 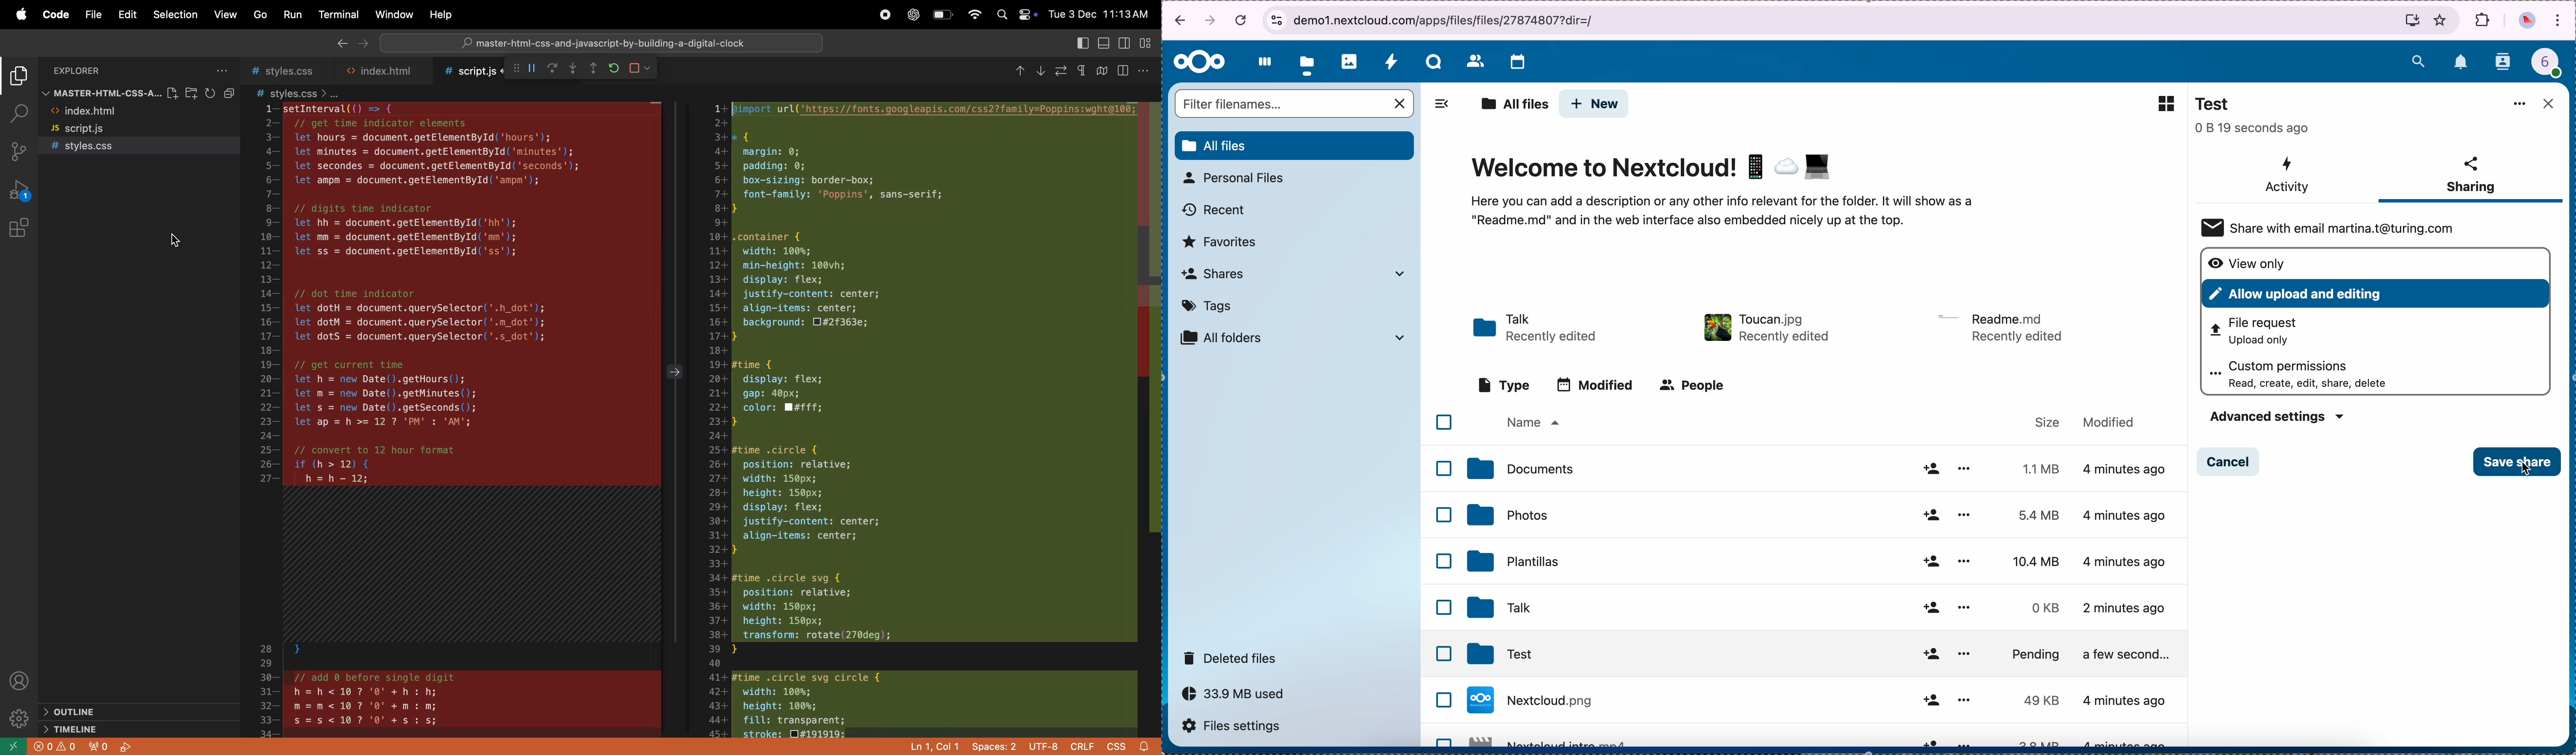 I want to click on checkboxes, so click(x=1438, y=574).